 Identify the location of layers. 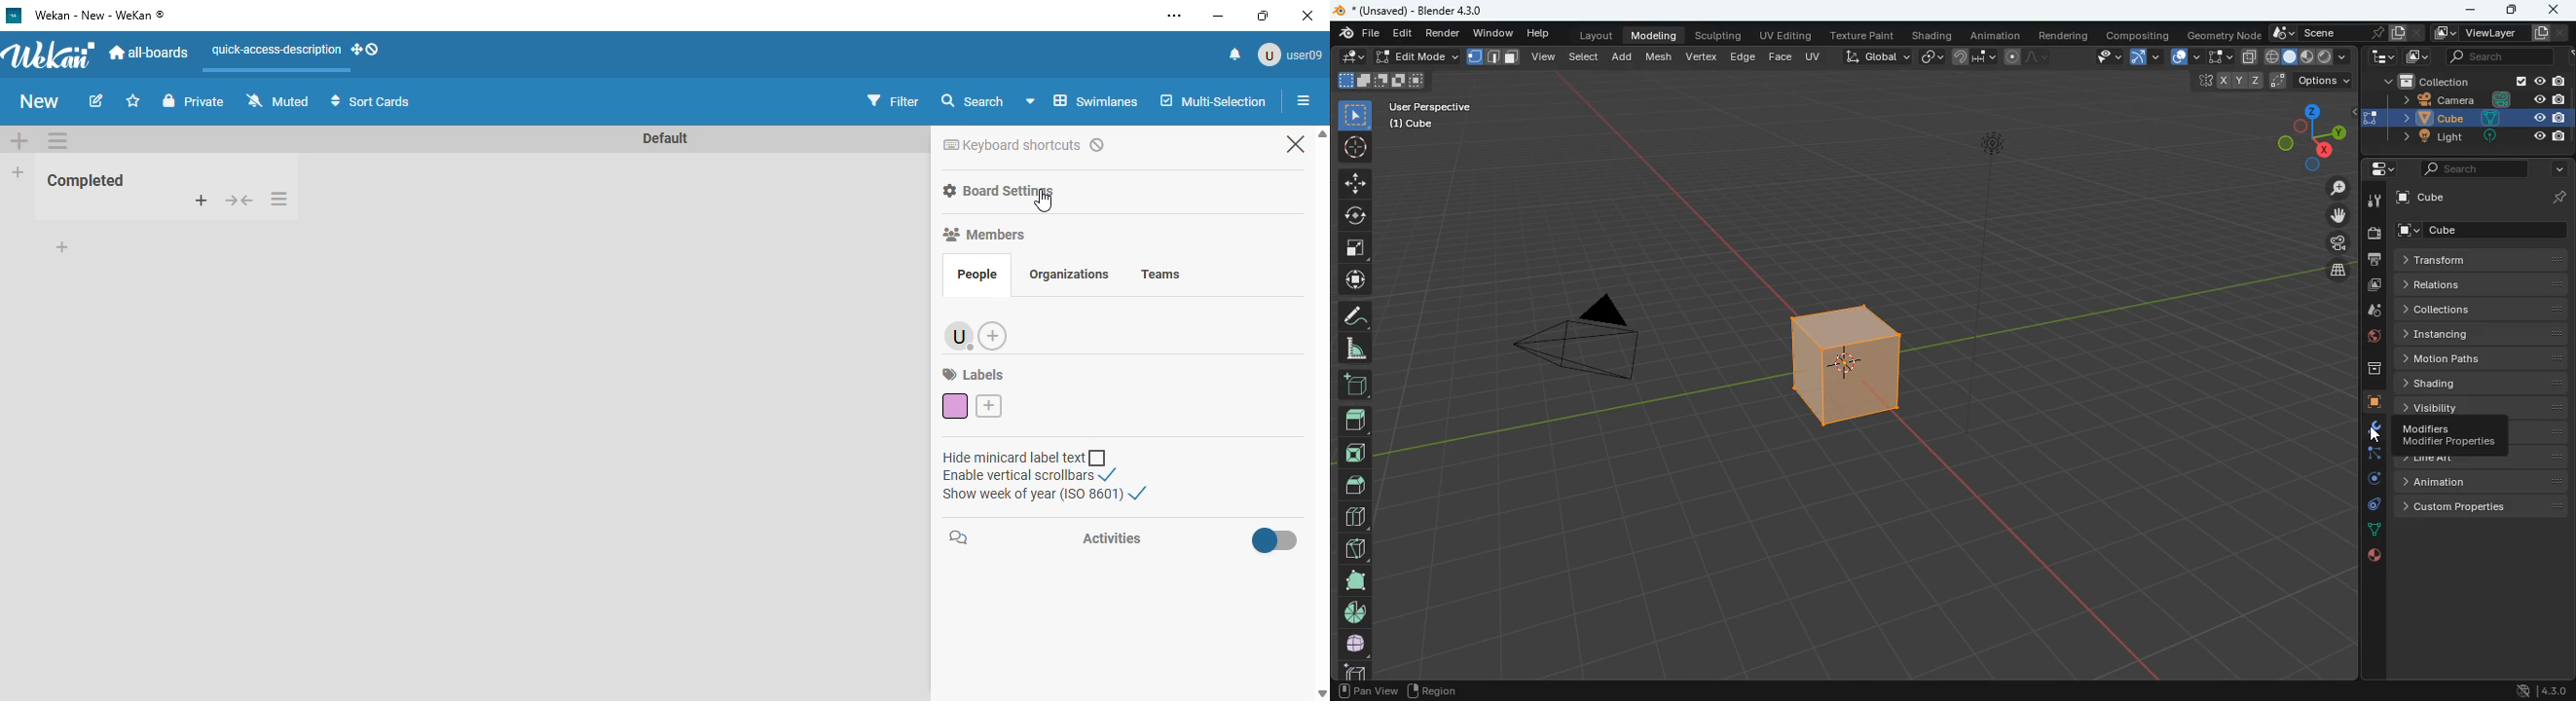
(2333, 270).